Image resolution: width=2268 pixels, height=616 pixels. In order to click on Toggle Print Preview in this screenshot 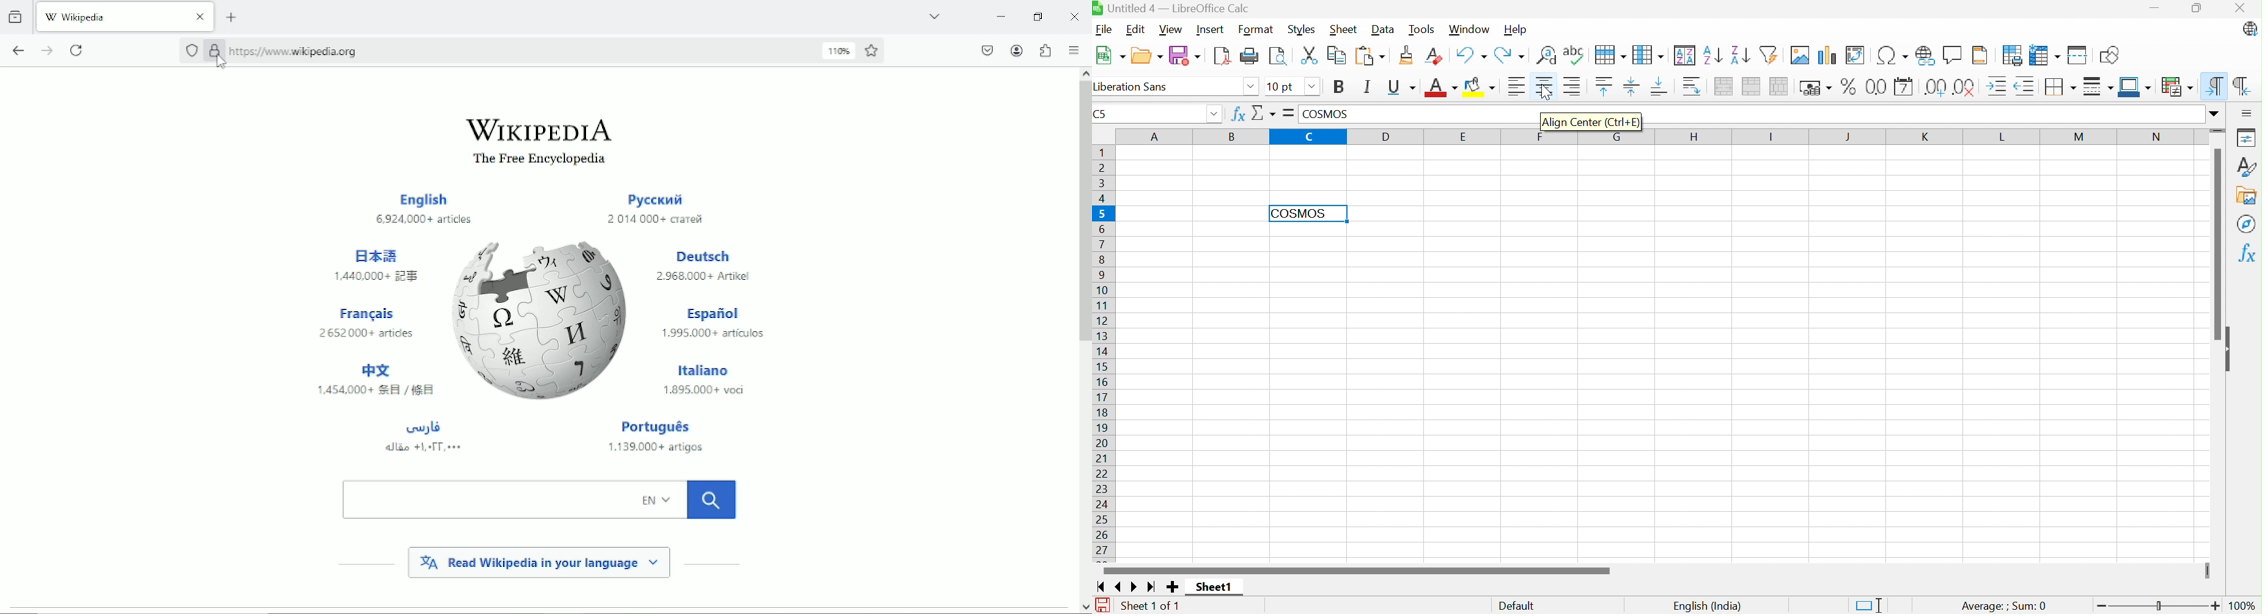, I will do `click(1277, 56)`.